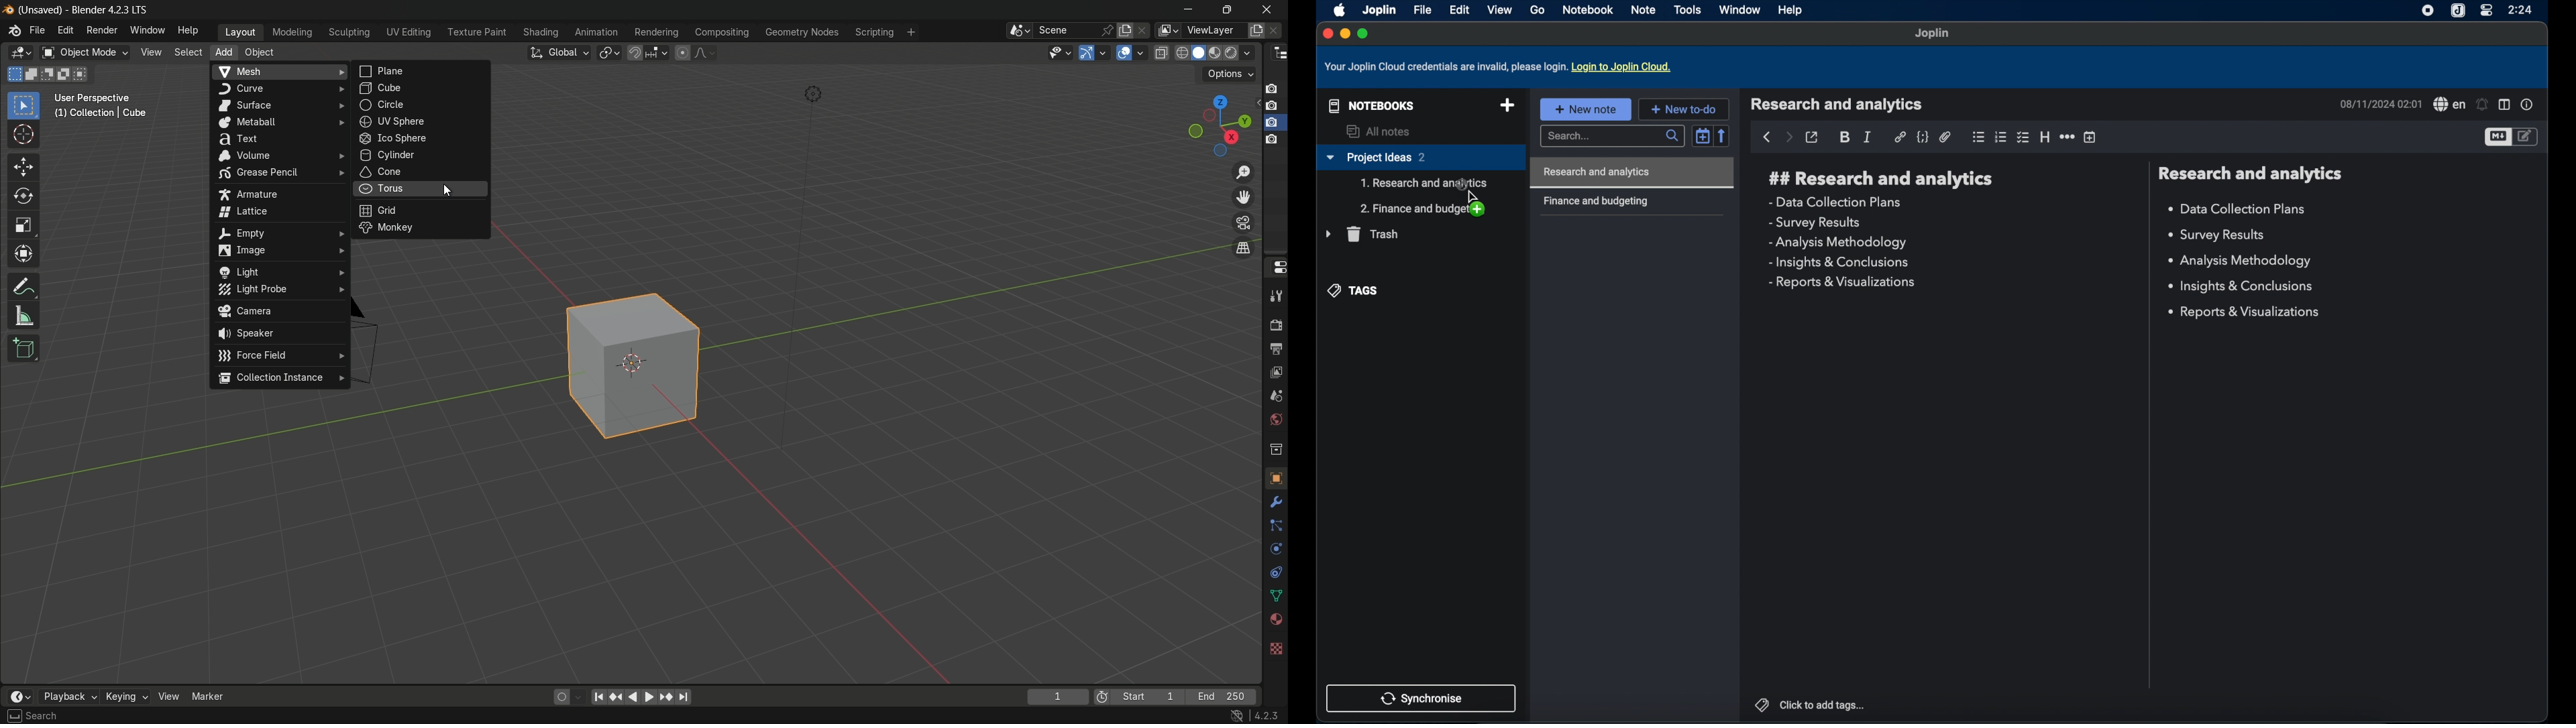  What do you see at coordinates (1837, 202) in the screenshot?
I see `data collection plans` at bounding box center [1837, 202].